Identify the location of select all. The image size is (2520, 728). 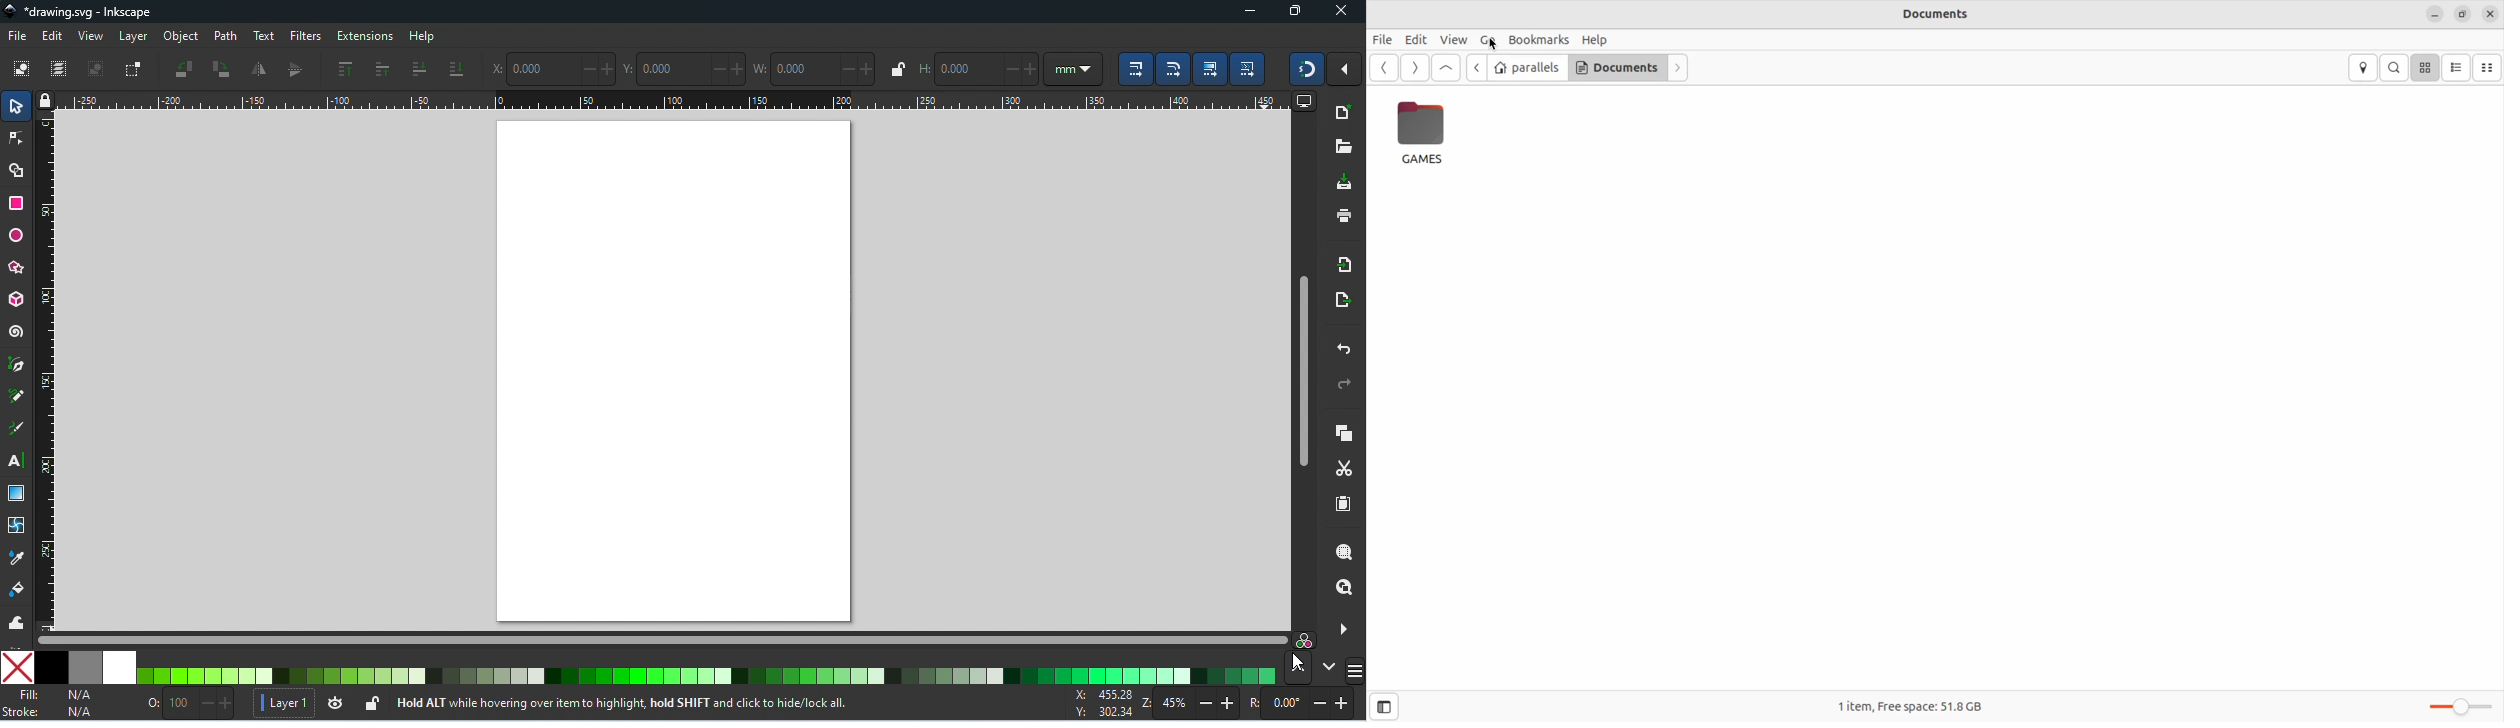
(23, 69).